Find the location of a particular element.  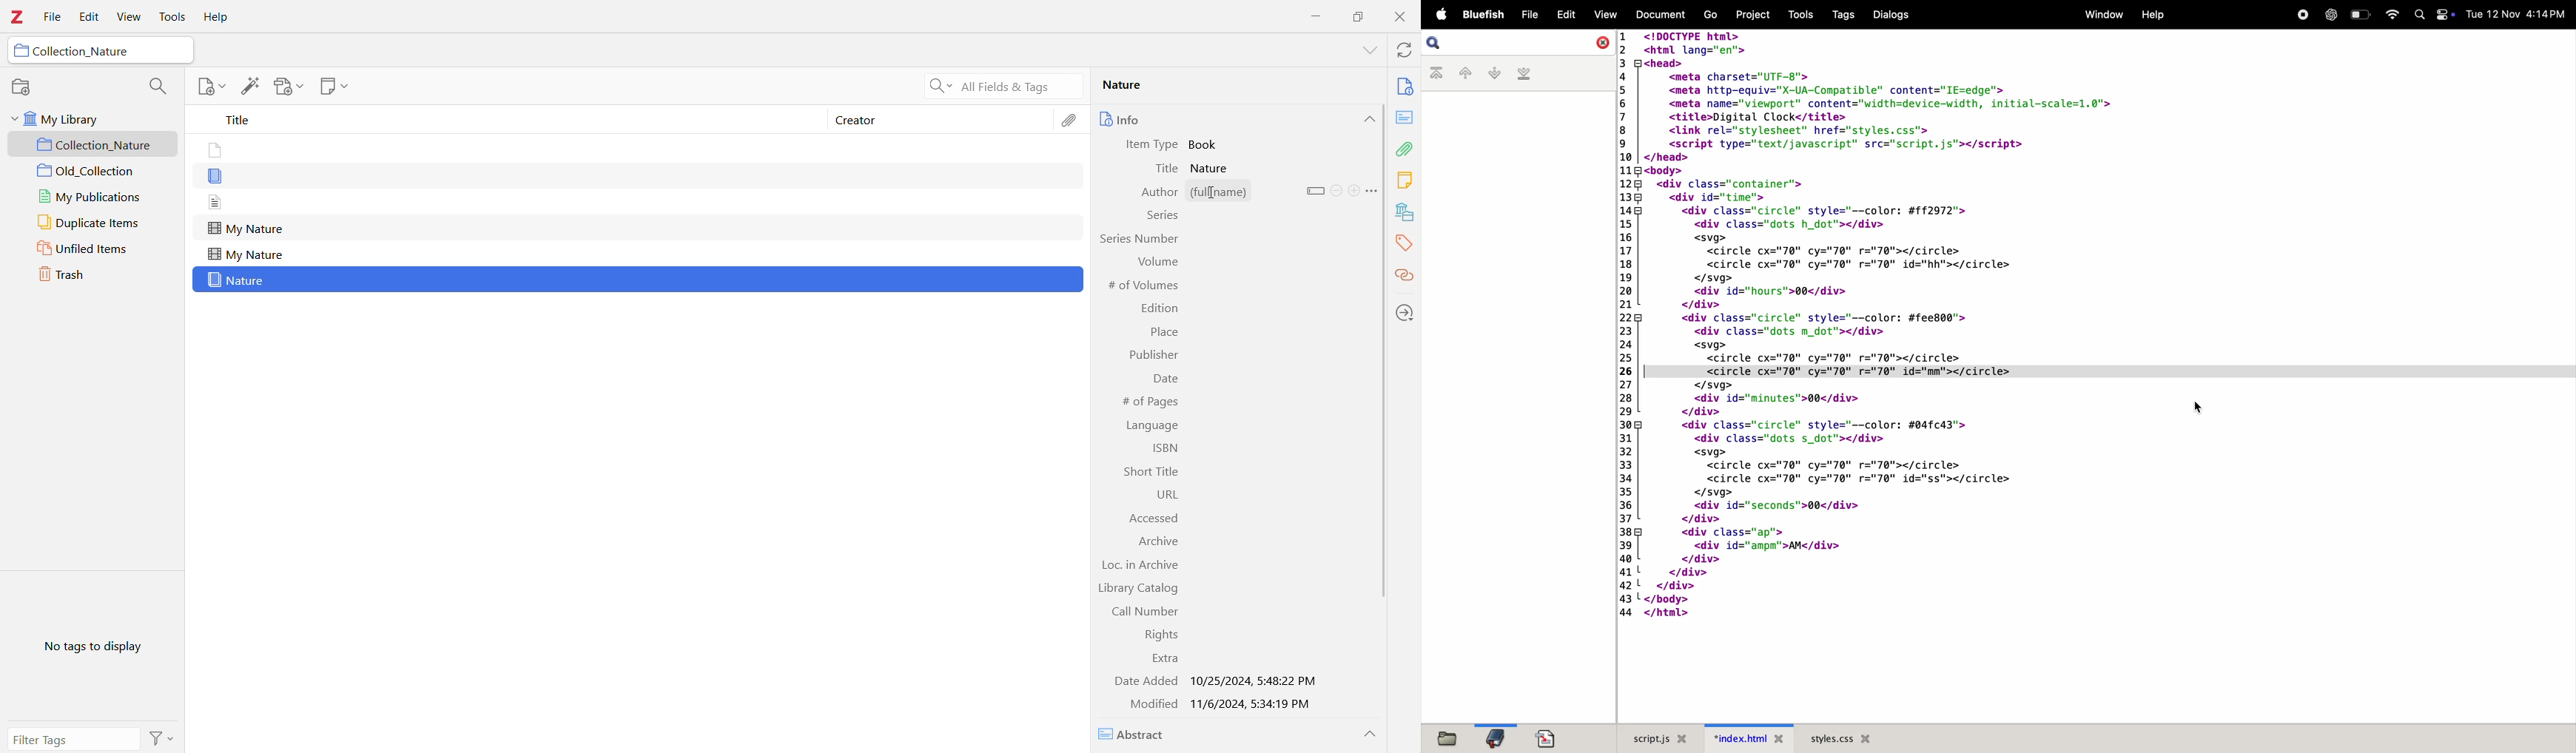

Info is located at coordinates (1149, 119).